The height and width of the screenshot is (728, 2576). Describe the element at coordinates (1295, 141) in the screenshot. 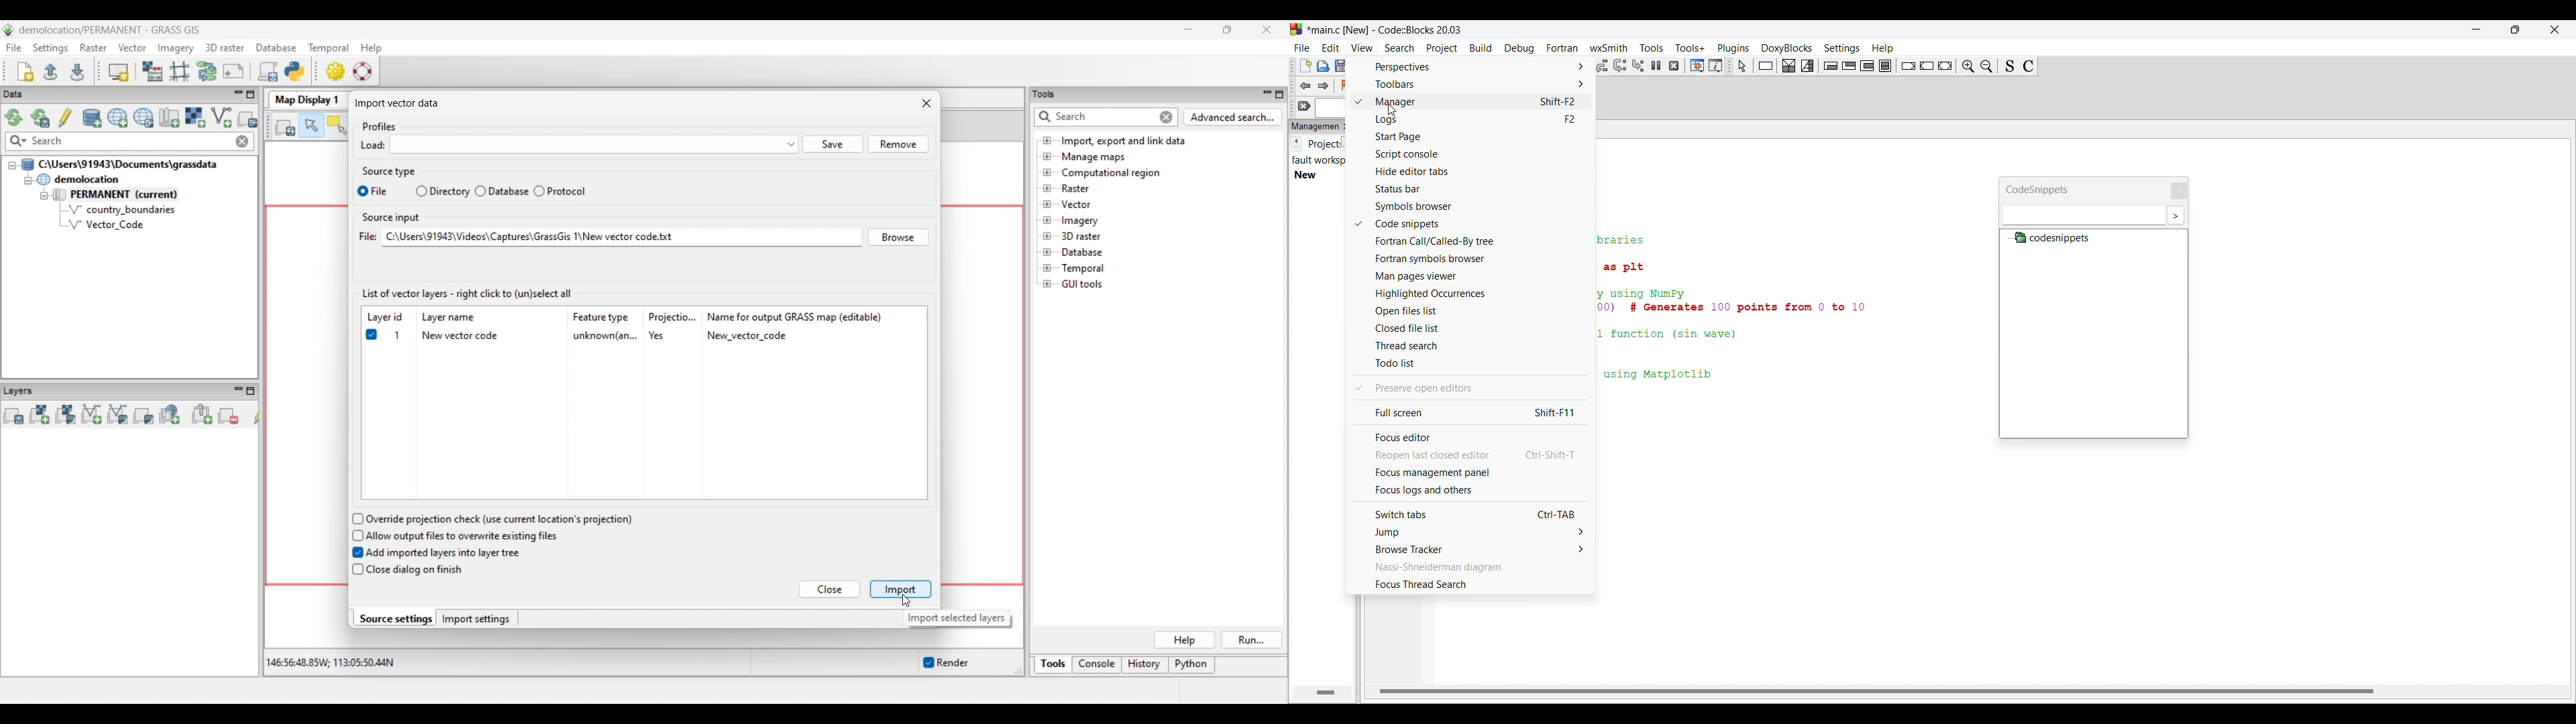

I see `Previous` at that location.